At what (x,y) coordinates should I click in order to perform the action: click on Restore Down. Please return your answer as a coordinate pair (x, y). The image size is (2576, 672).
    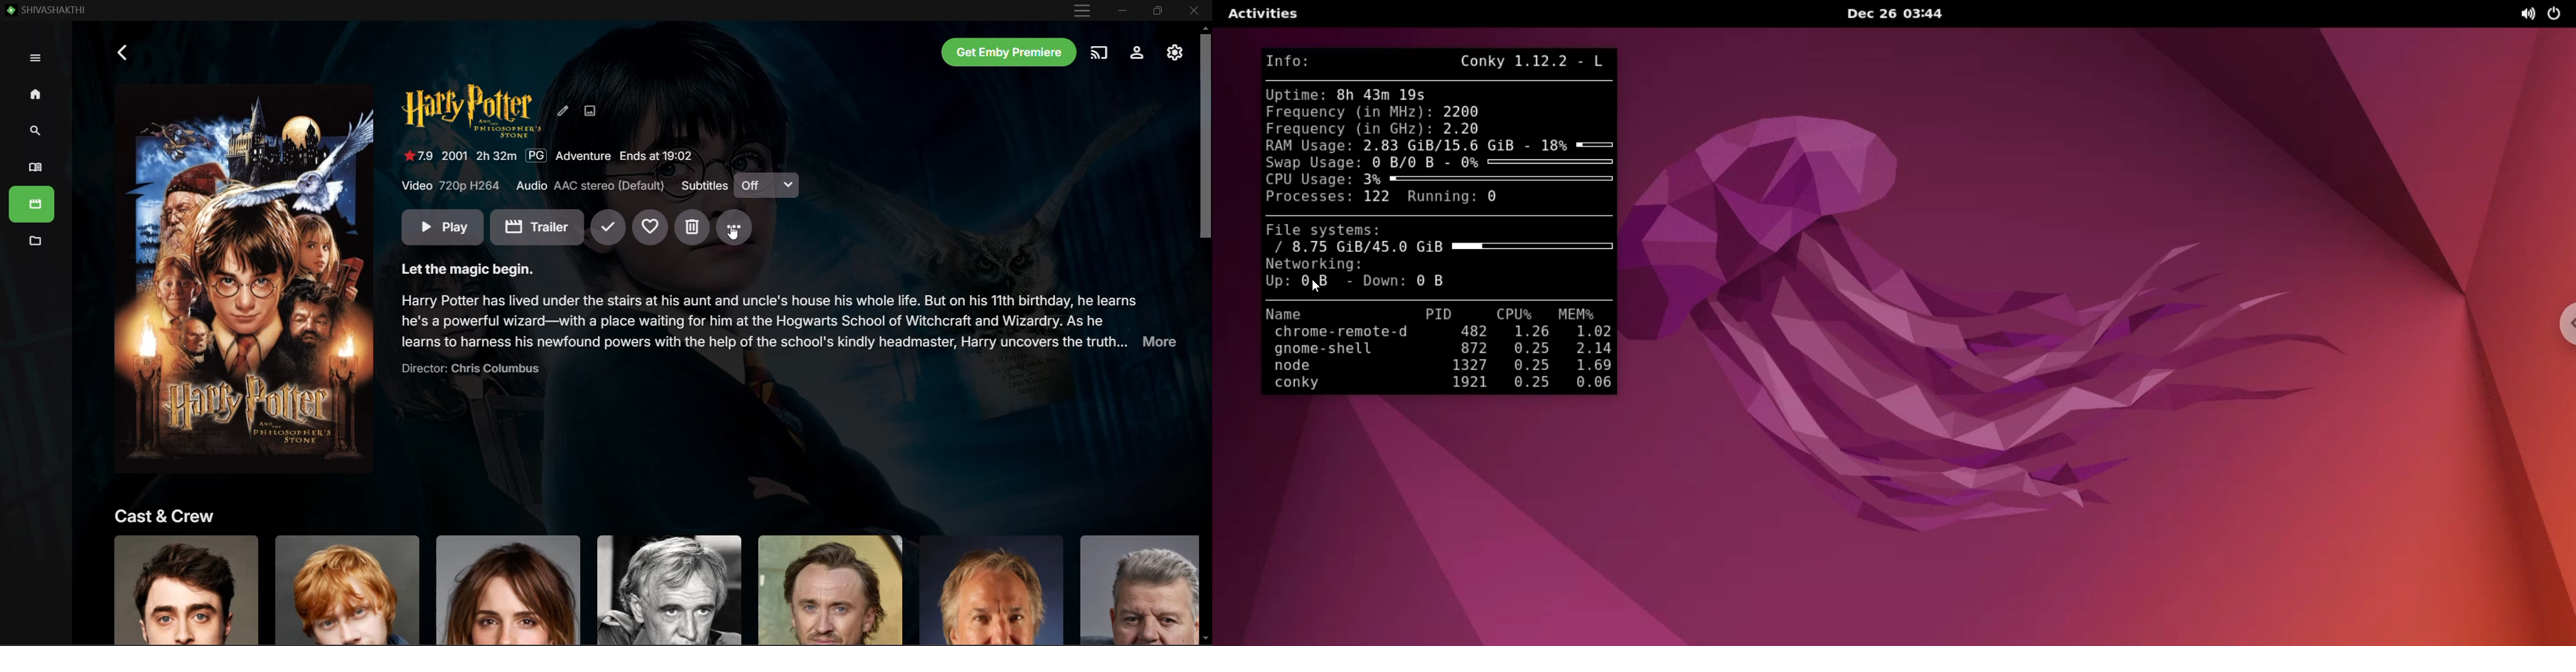
    Looking at the image, I should click on (1158, 11).